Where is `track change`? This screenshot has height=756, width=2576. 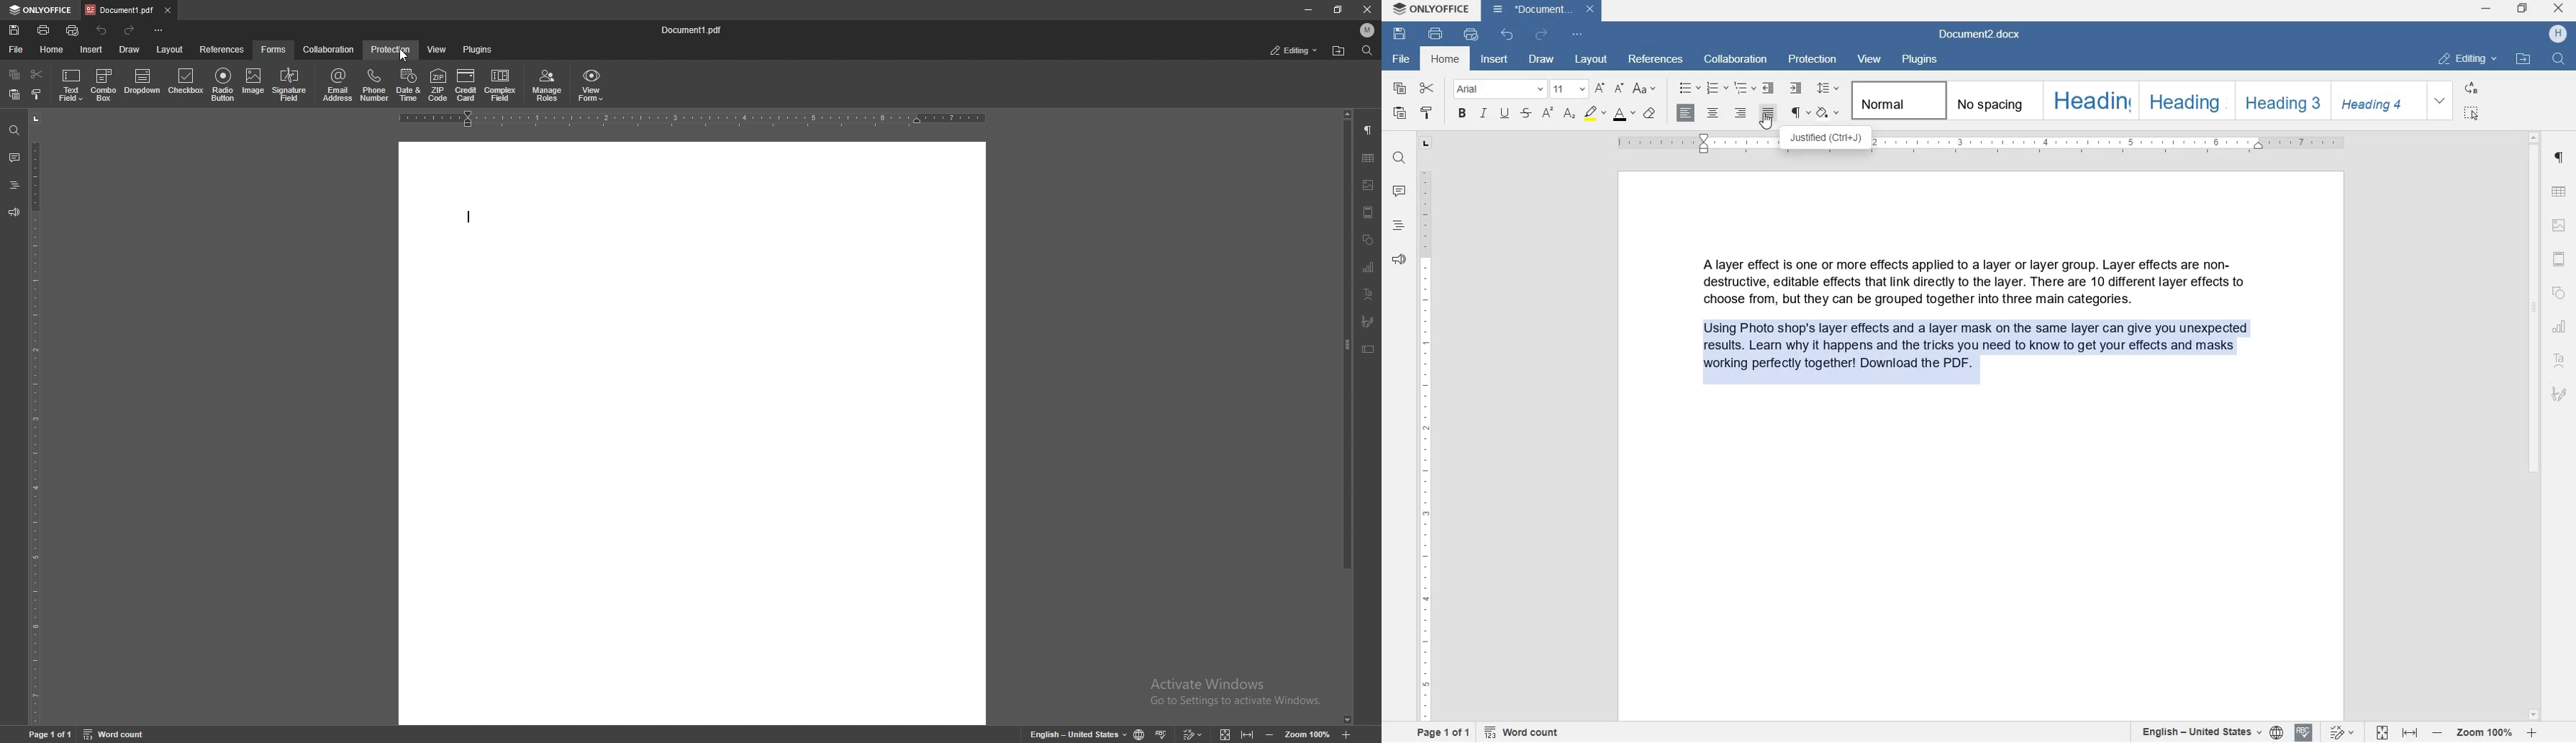 track change is located at coordinates (1194, 734).